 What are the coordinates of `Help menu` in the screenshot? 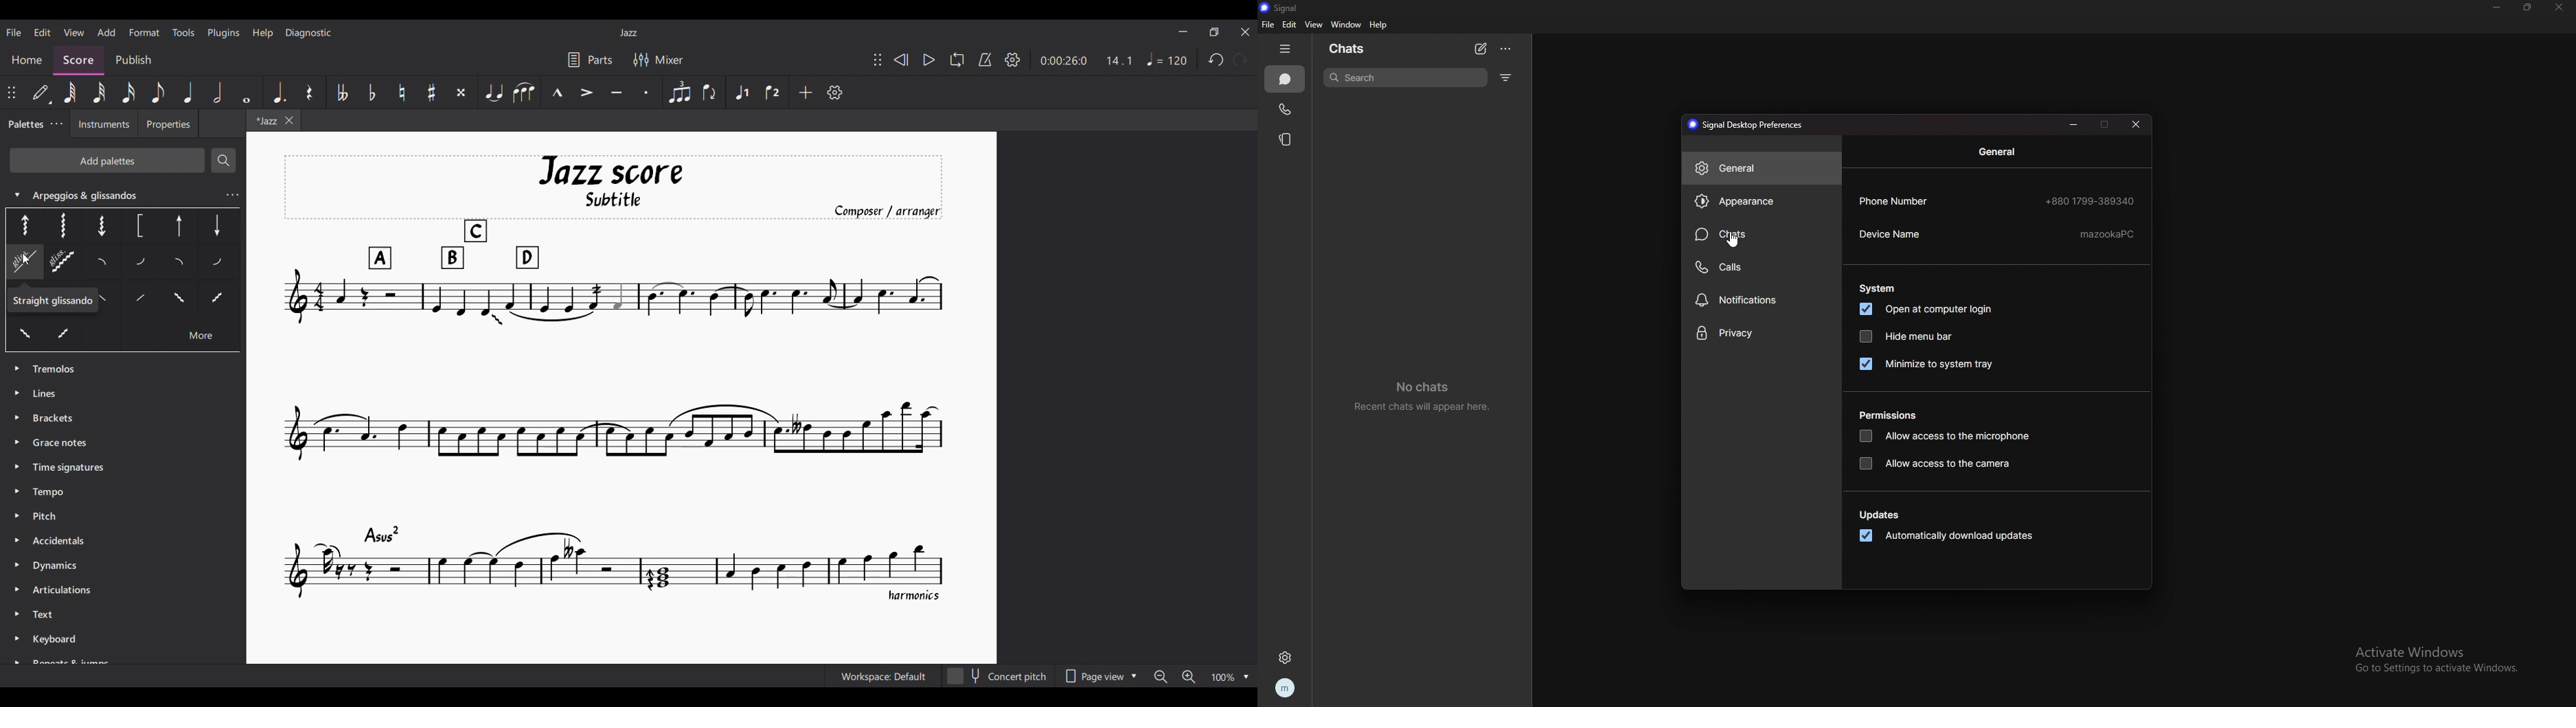 It's located at (263, 33).